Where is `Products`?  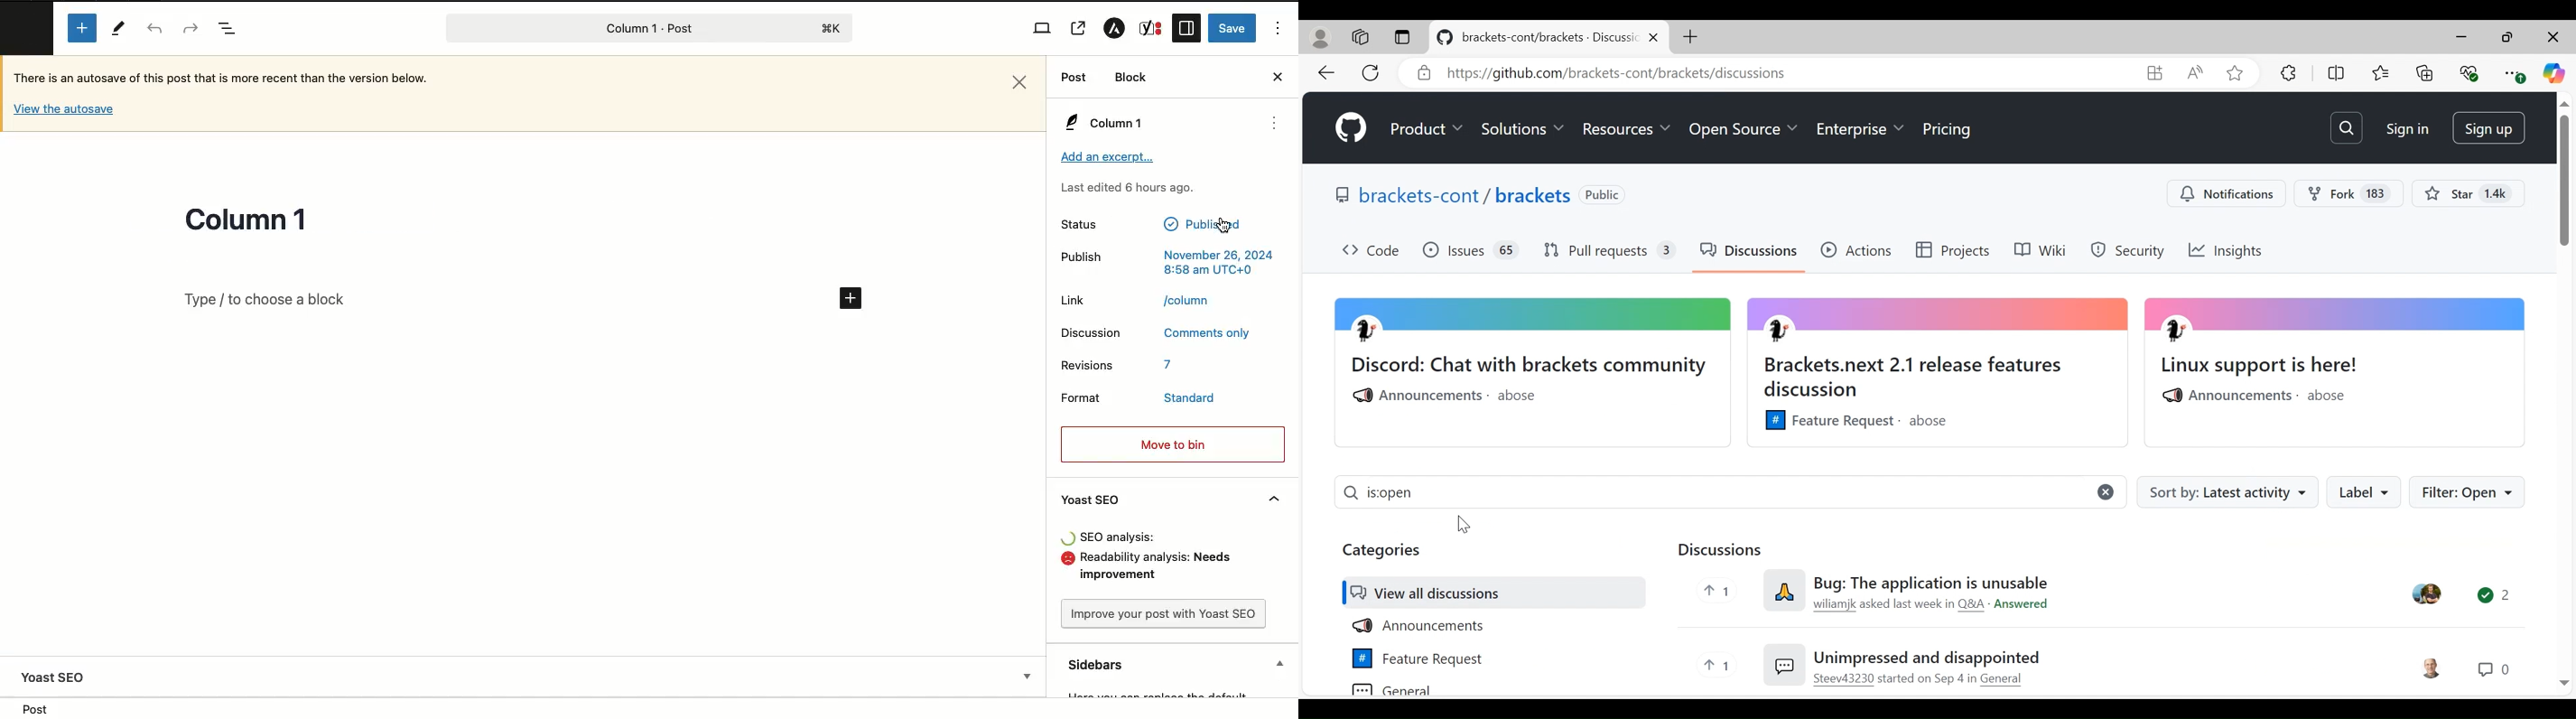 Products is located at coordinates (1428, 130).